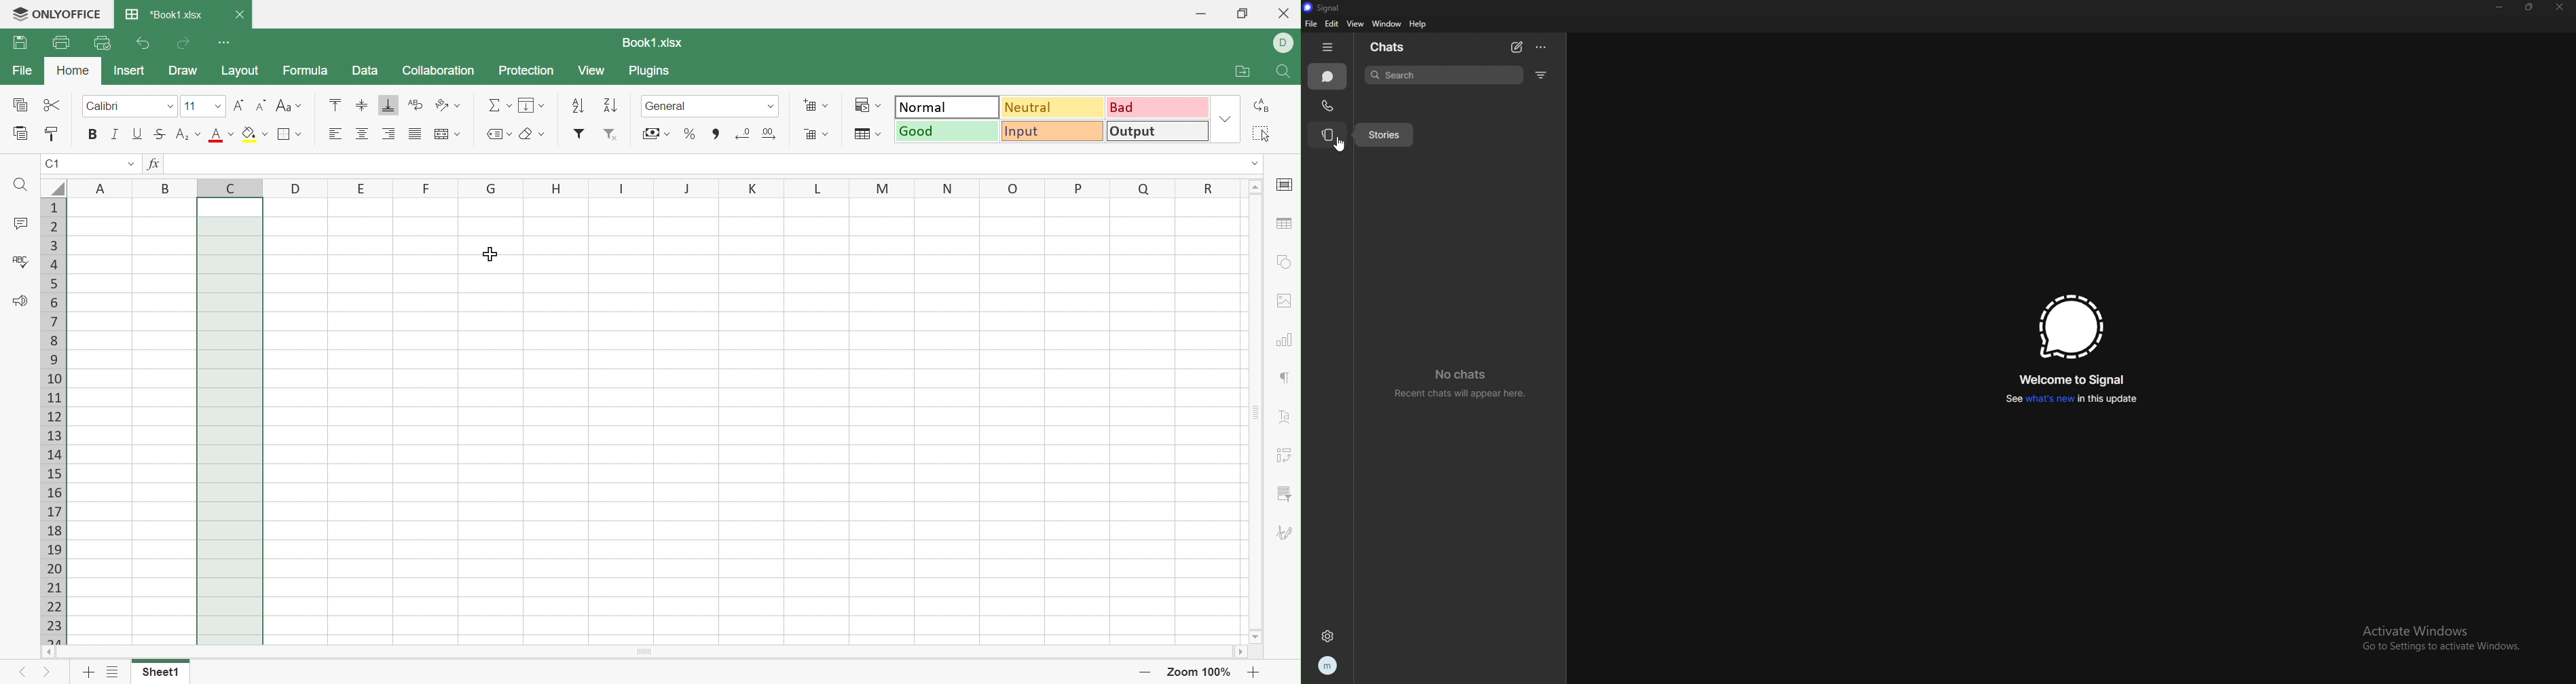 The height and width of the screenshot is (700, 2576). I want to click on Select all, so click(1262, 132).